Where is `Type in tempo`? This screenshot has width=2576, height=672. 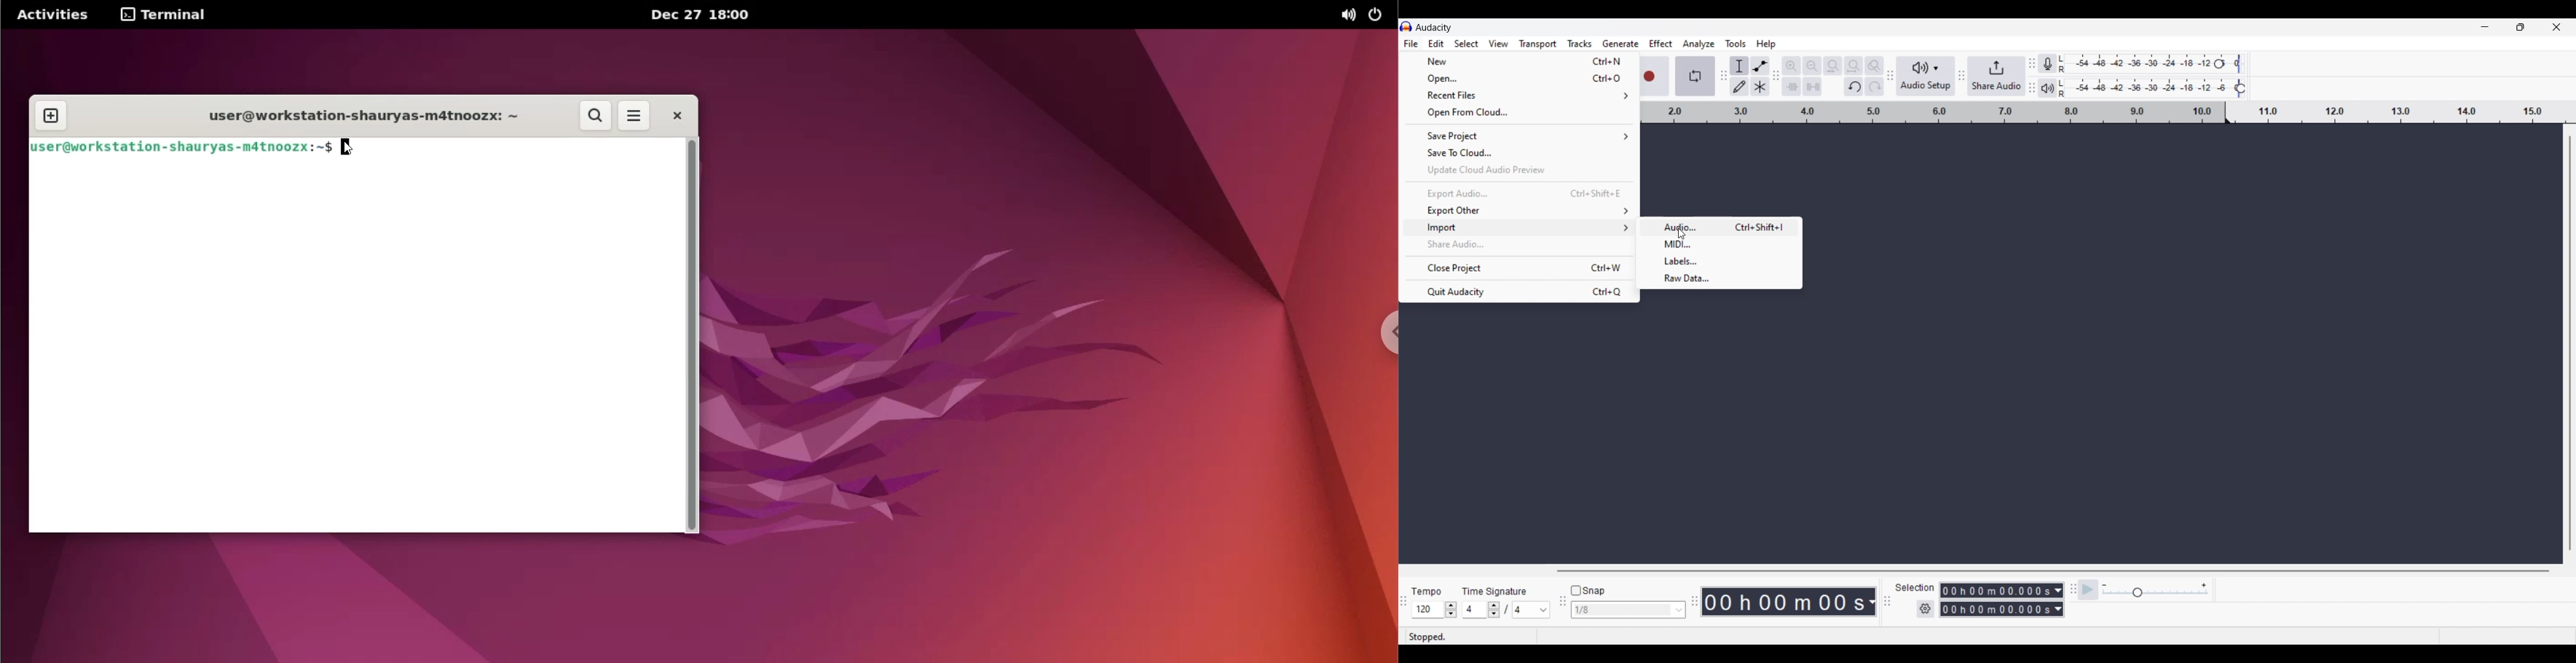 Type in tempo is located at coordinates (1428, 610).